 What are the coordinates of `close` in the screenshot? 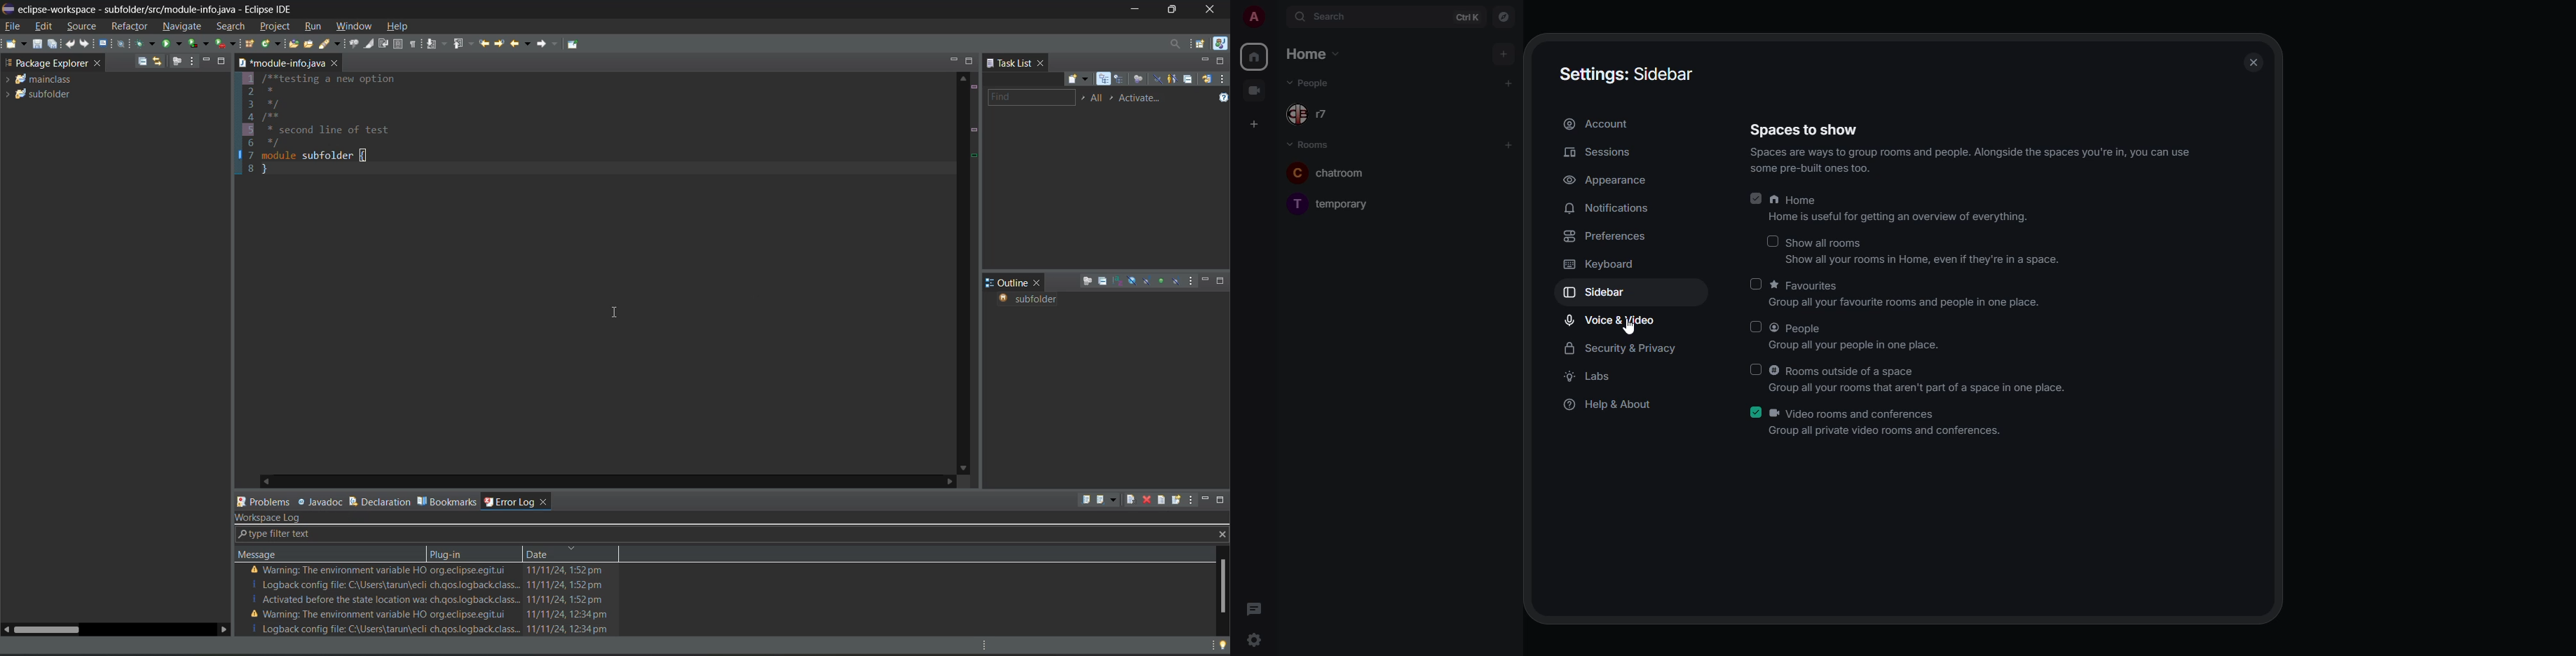 It's located at (2255, 62).